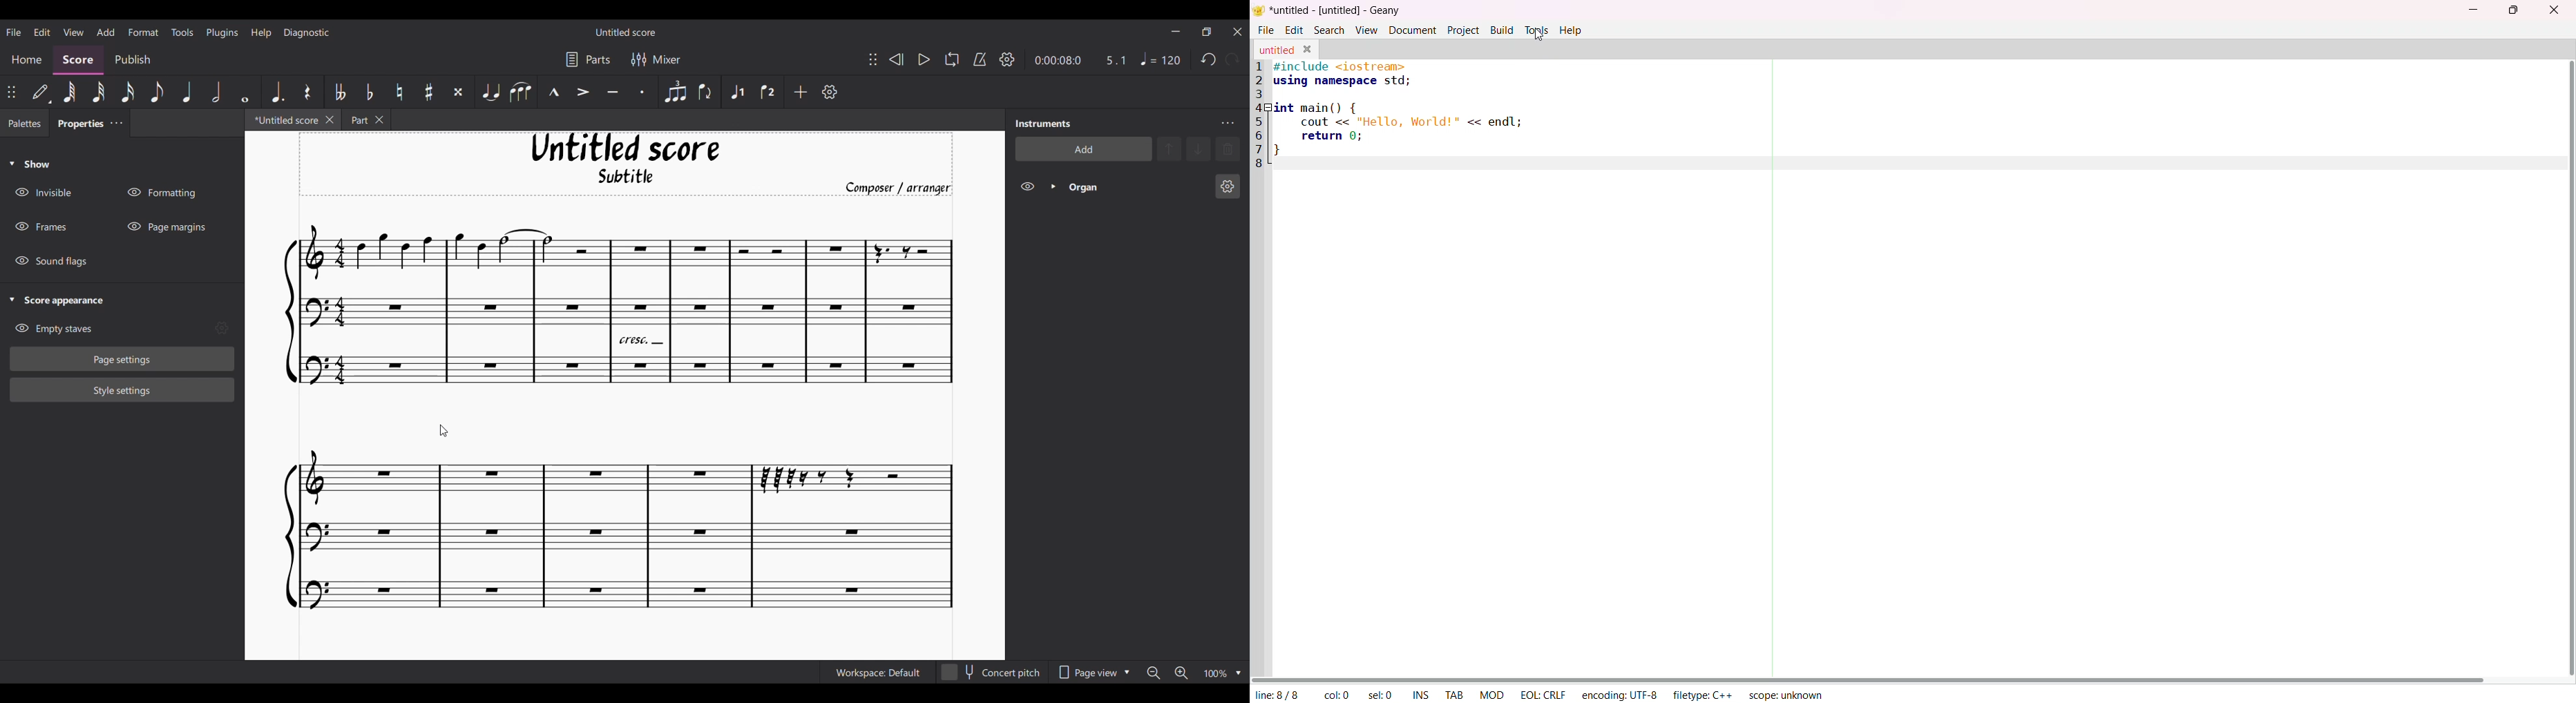  I want to click on Toggle natural, so click(399, 92).